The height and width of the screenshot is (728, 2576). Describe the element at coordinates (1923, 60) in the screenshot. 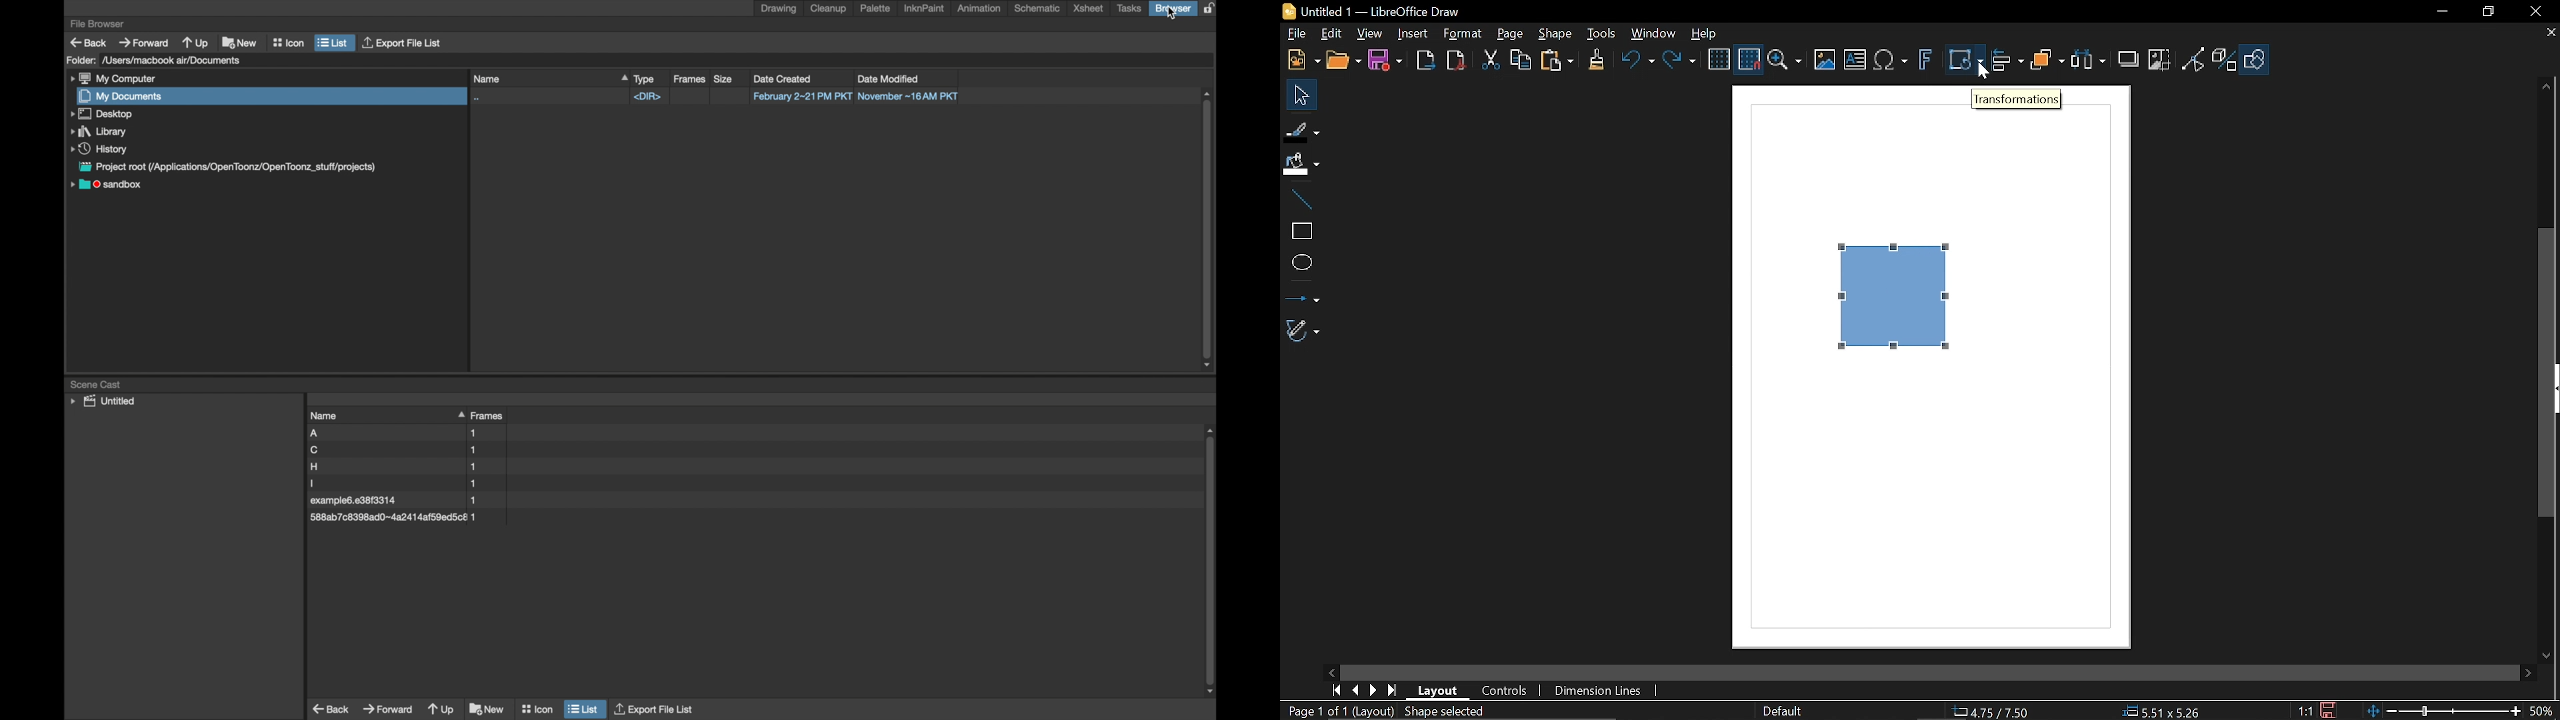

I see `insert fontwork` at that location.